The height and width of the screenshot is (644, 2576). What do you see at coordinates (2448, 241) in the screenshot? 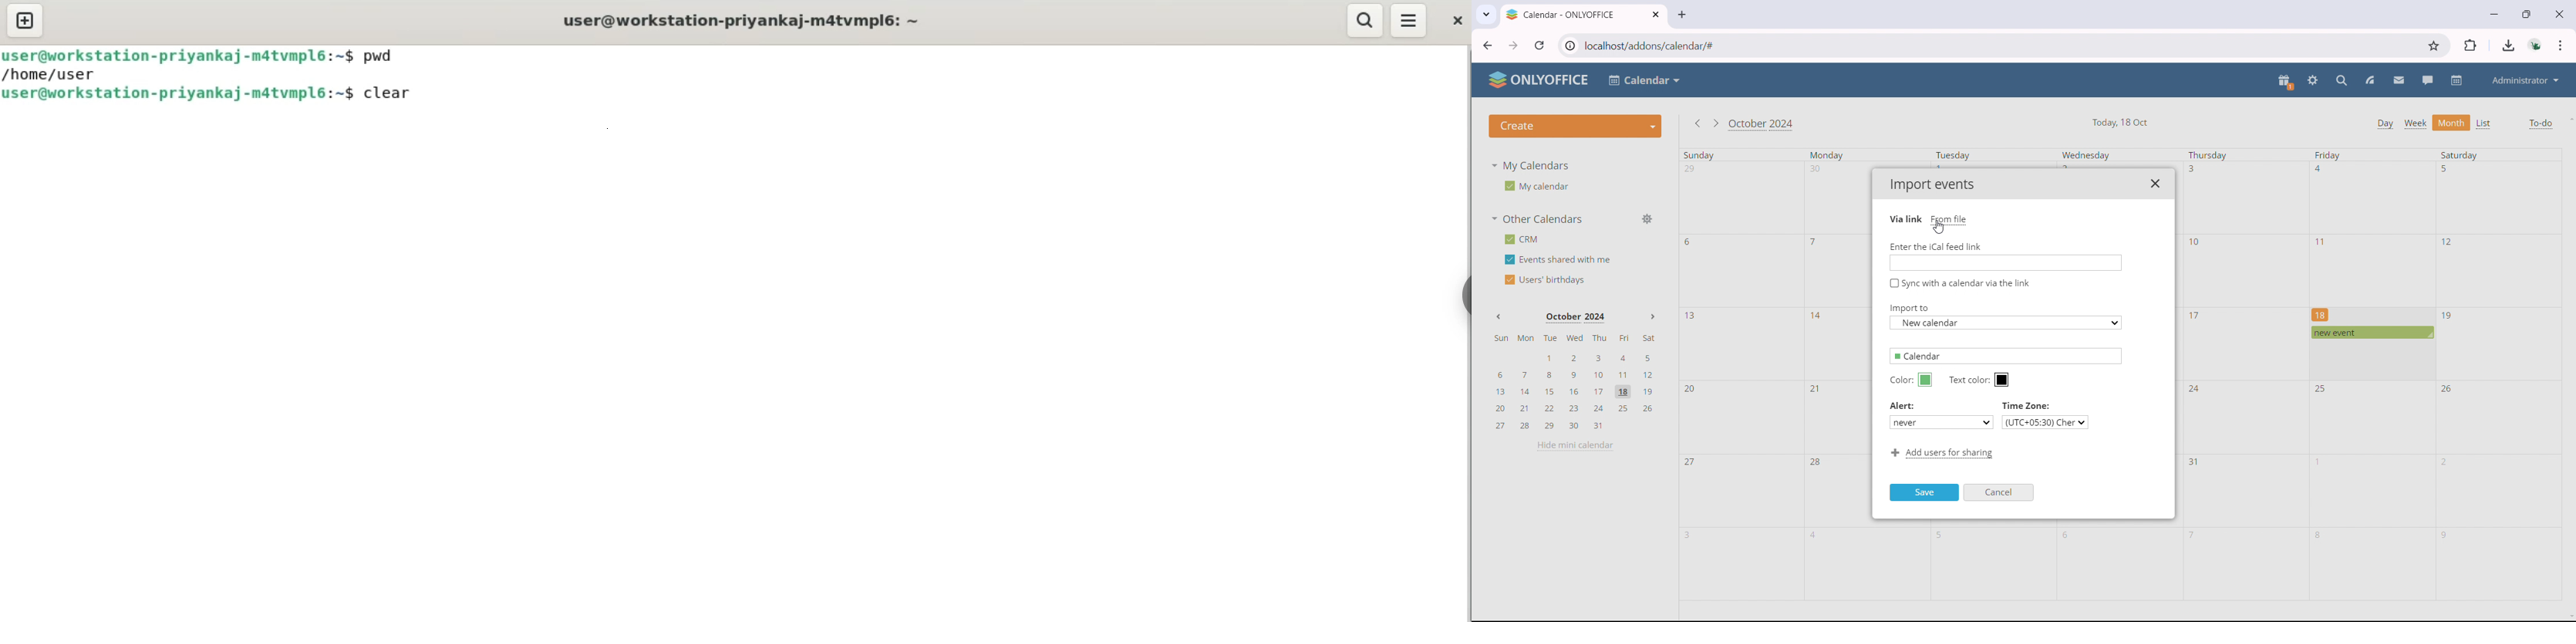
I see `12` at bounding box center [2448, 241].